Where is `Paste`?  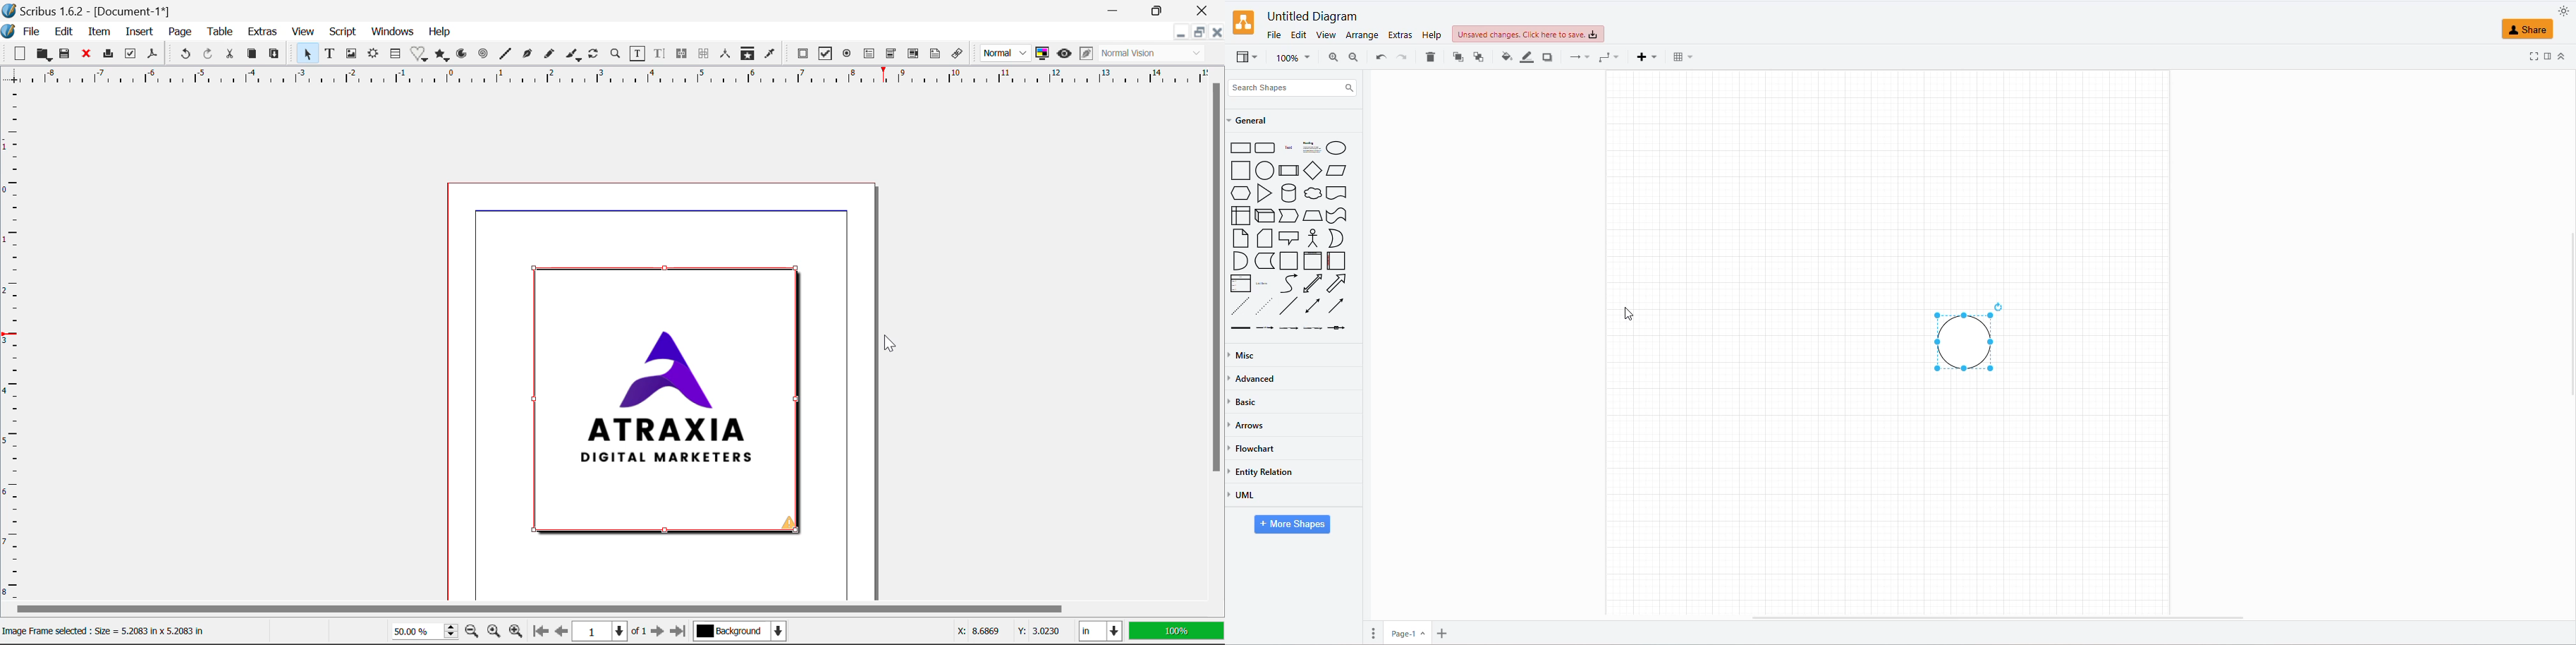
Paste is located at coordinates (276, 56).